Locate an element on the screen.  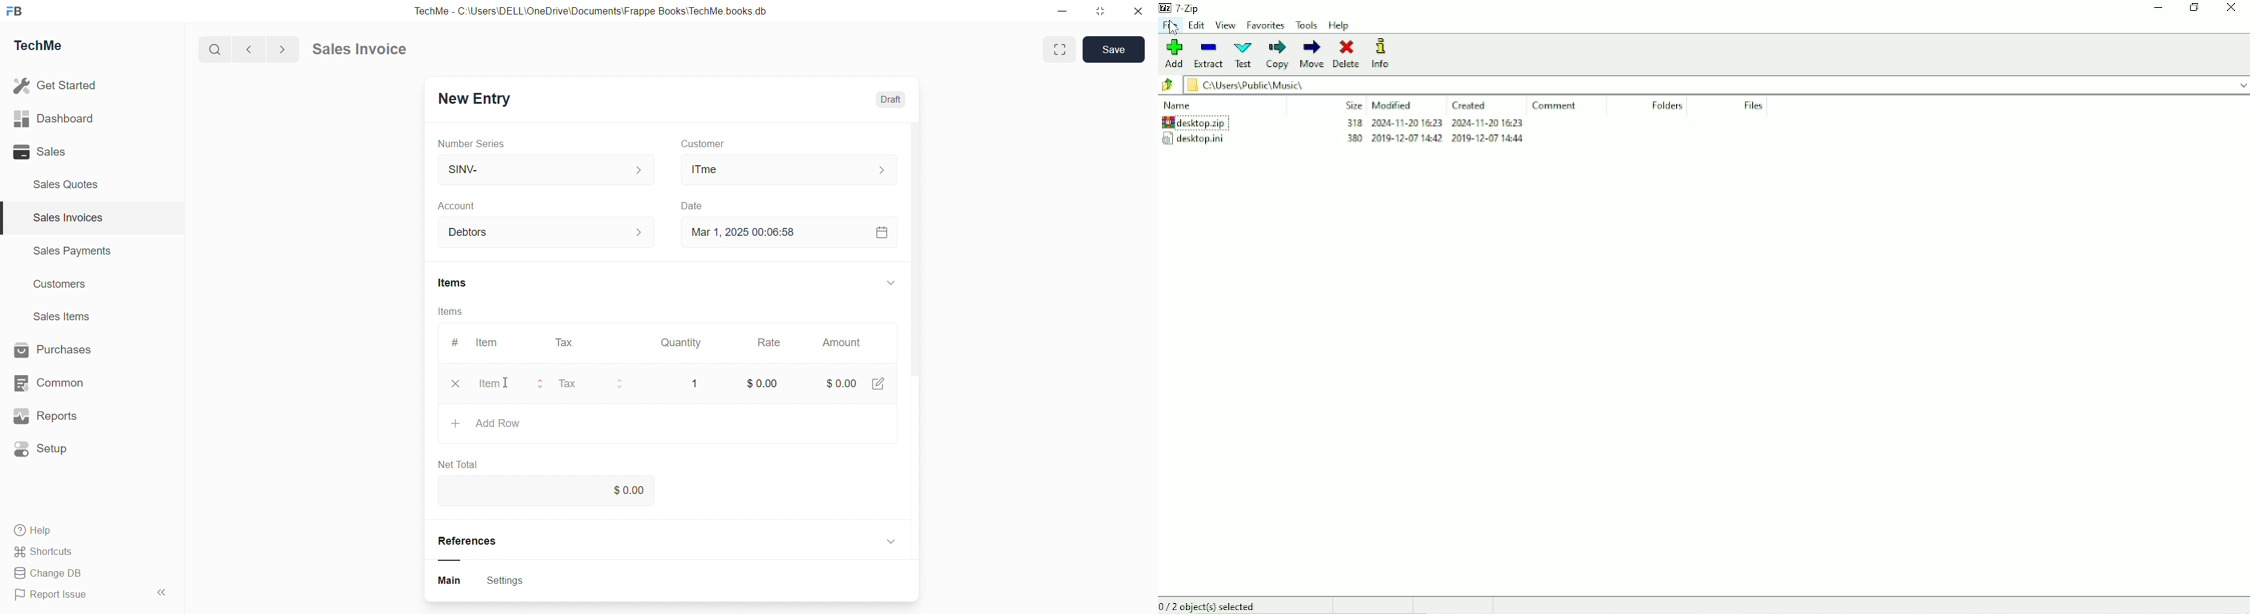
Forward/Backward is located at coordinates (267, 48).